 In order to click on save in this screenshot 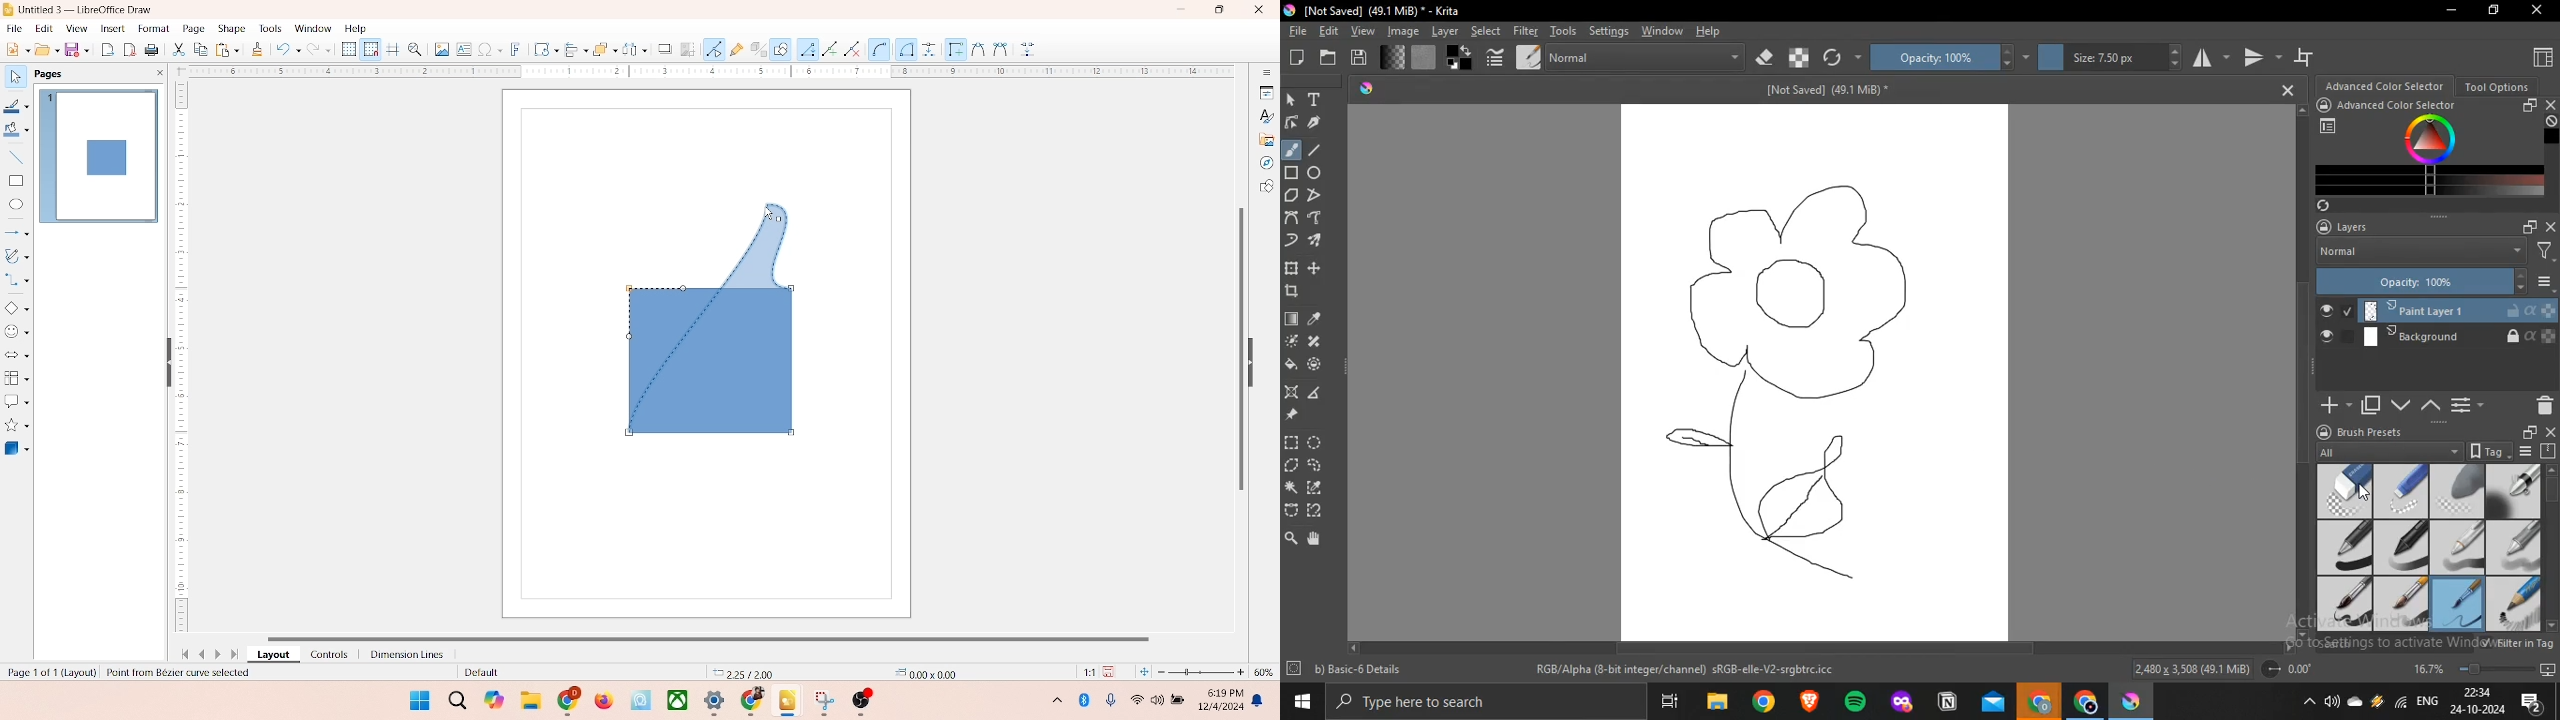, I will do `click(79, 49)`.